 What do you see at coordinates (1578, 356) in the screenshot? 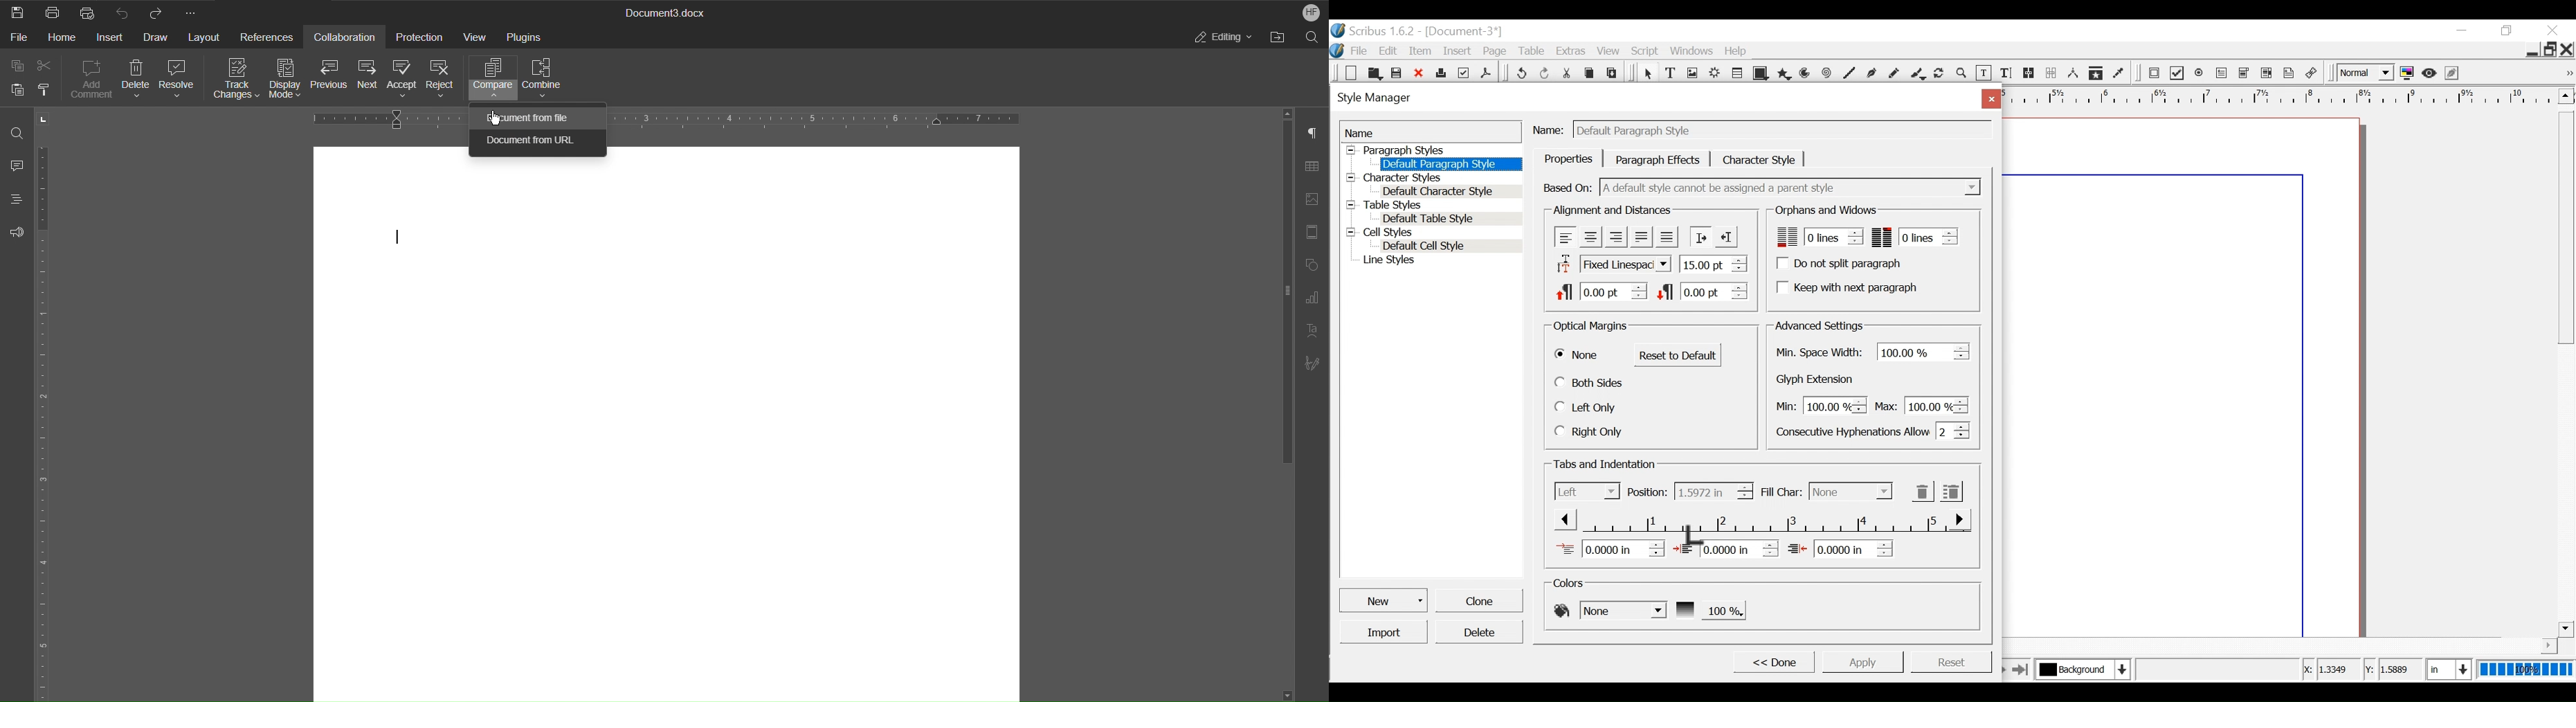
I see `(un)select none` at bounding box center [1578, 356].